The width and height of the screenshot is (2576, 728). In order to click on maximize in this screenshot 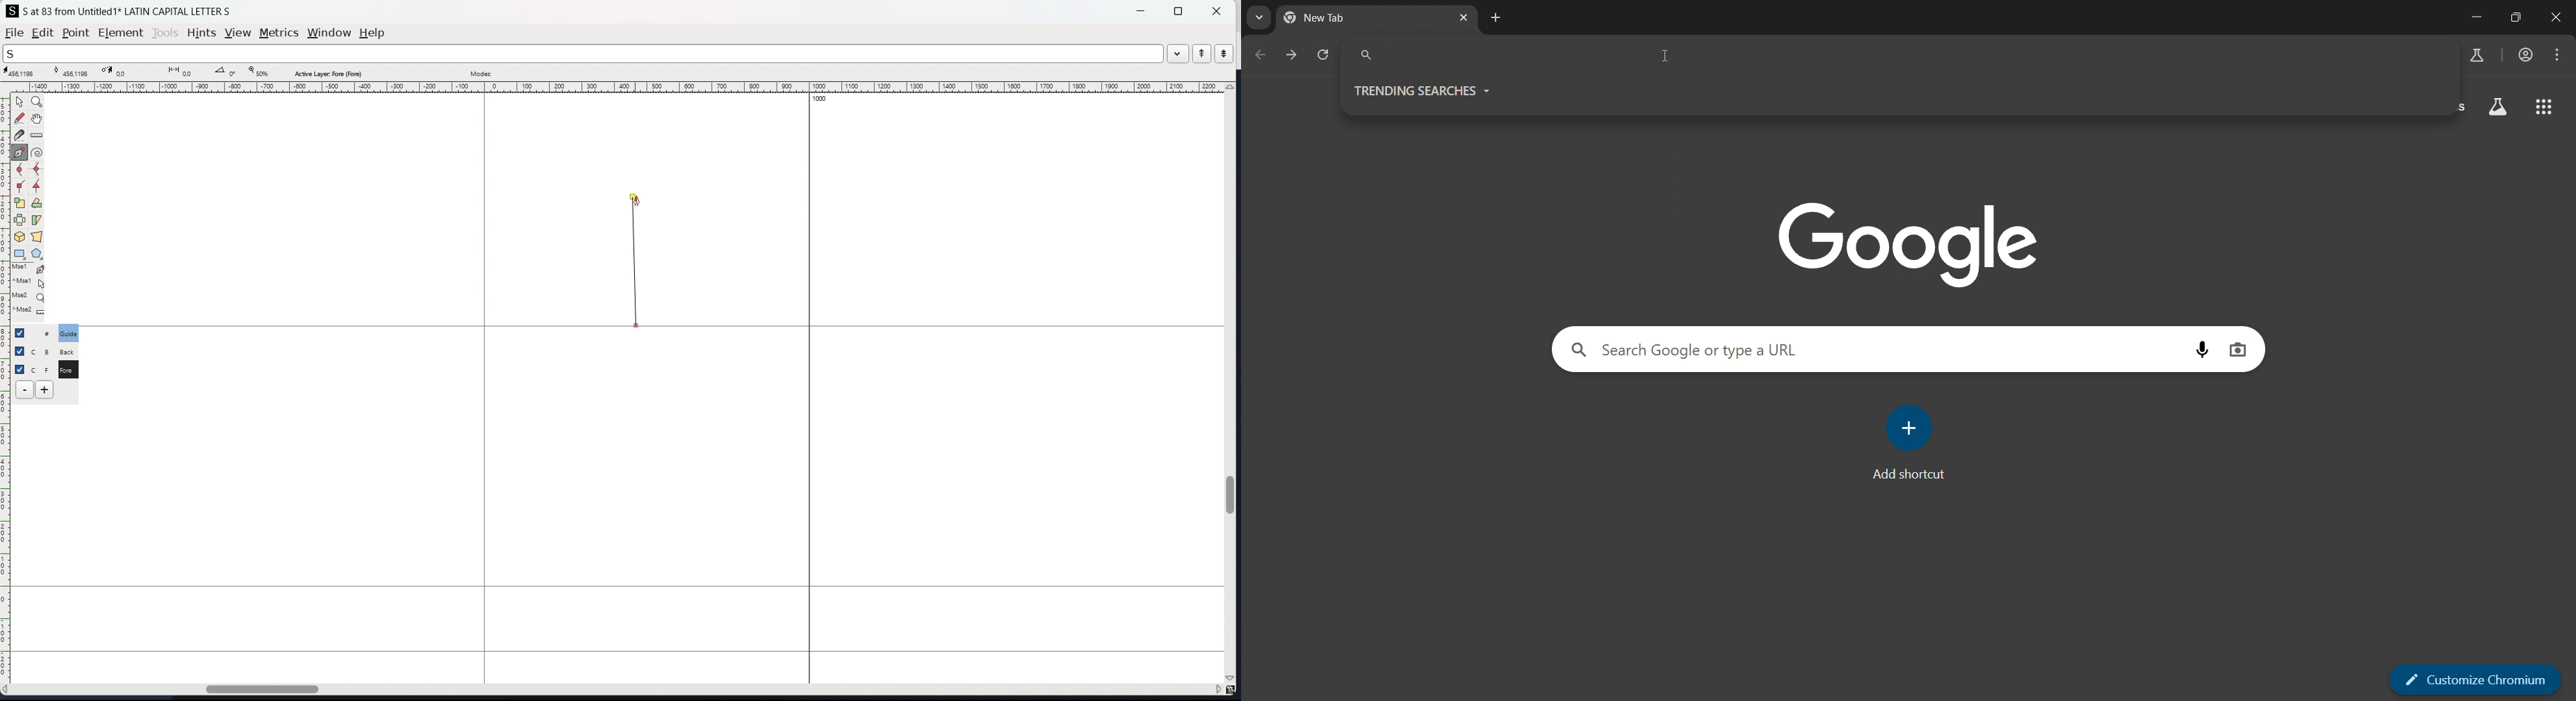, I will do `click(1179, 10)`.